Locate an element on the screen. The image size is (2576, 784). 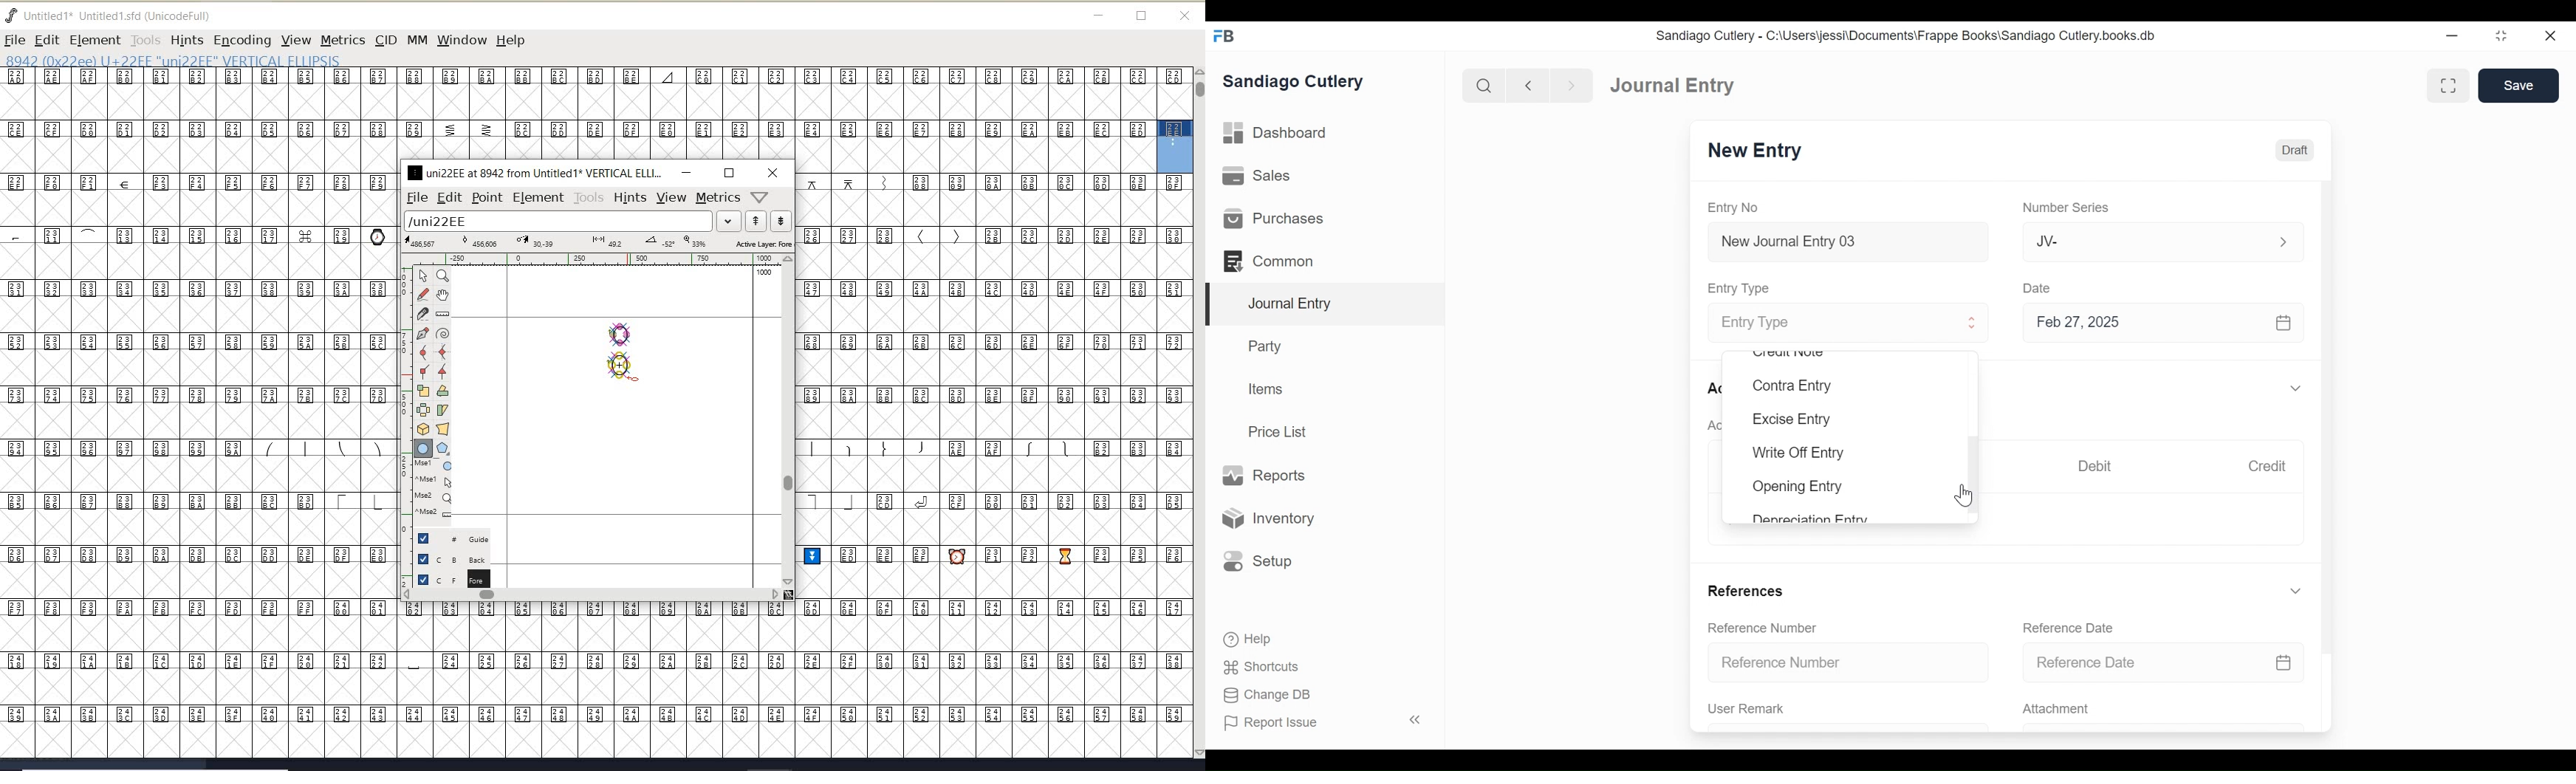
scale the selection is located at coordinates (423, 391).